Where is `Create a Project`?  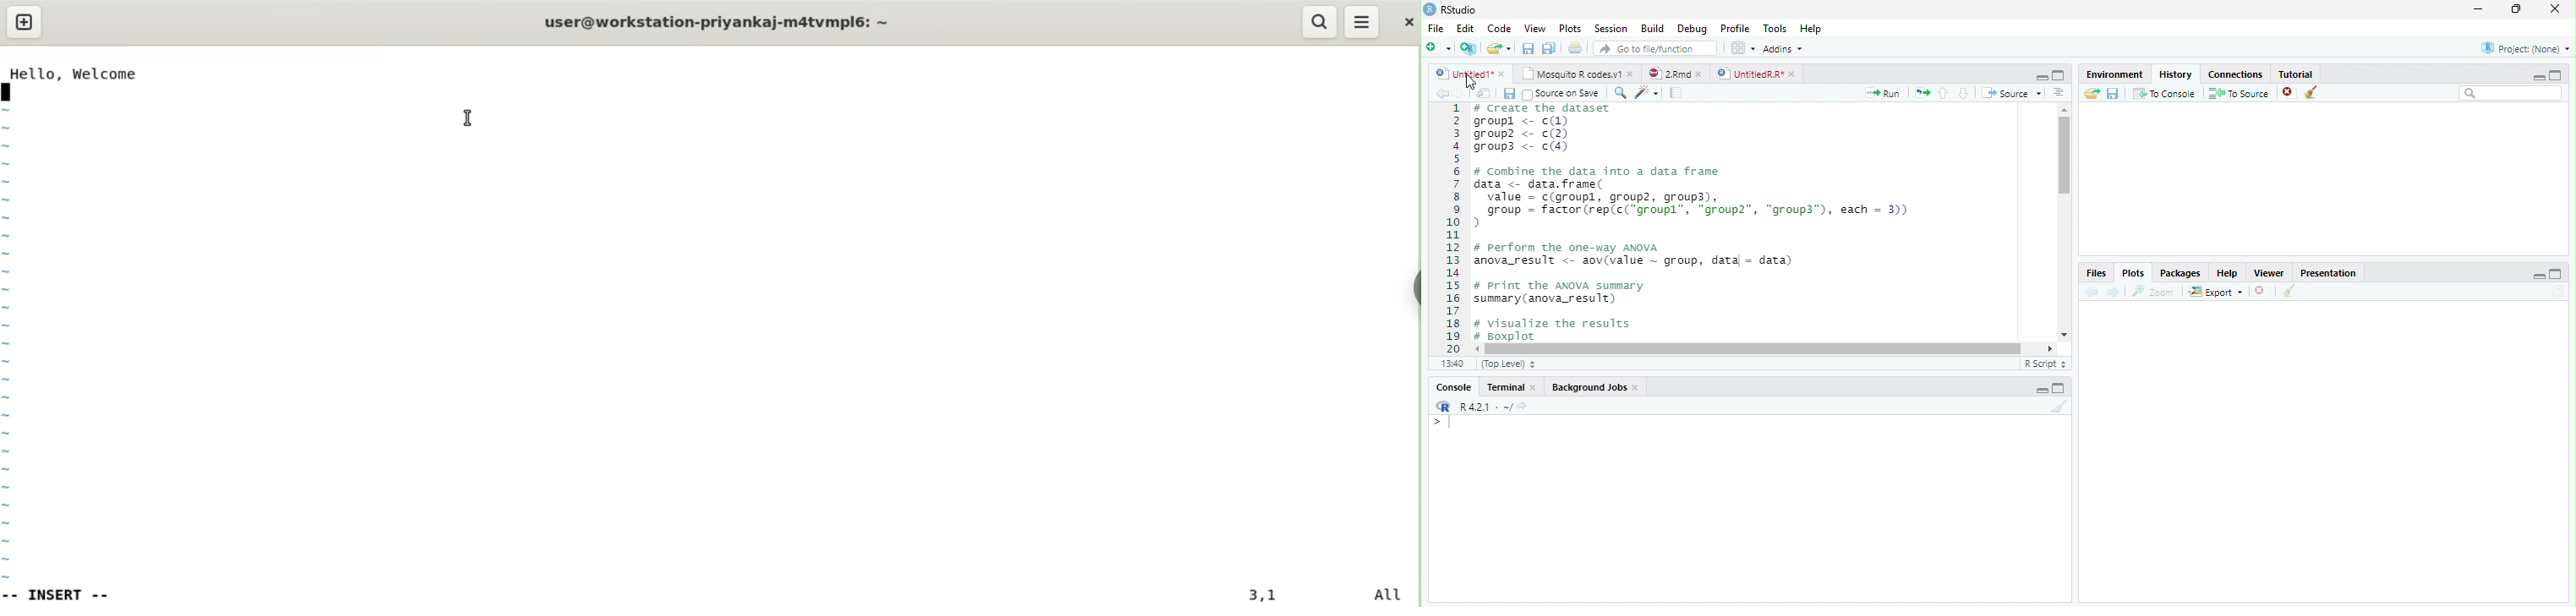
Create a Project is located at coordinates (1468, 48).